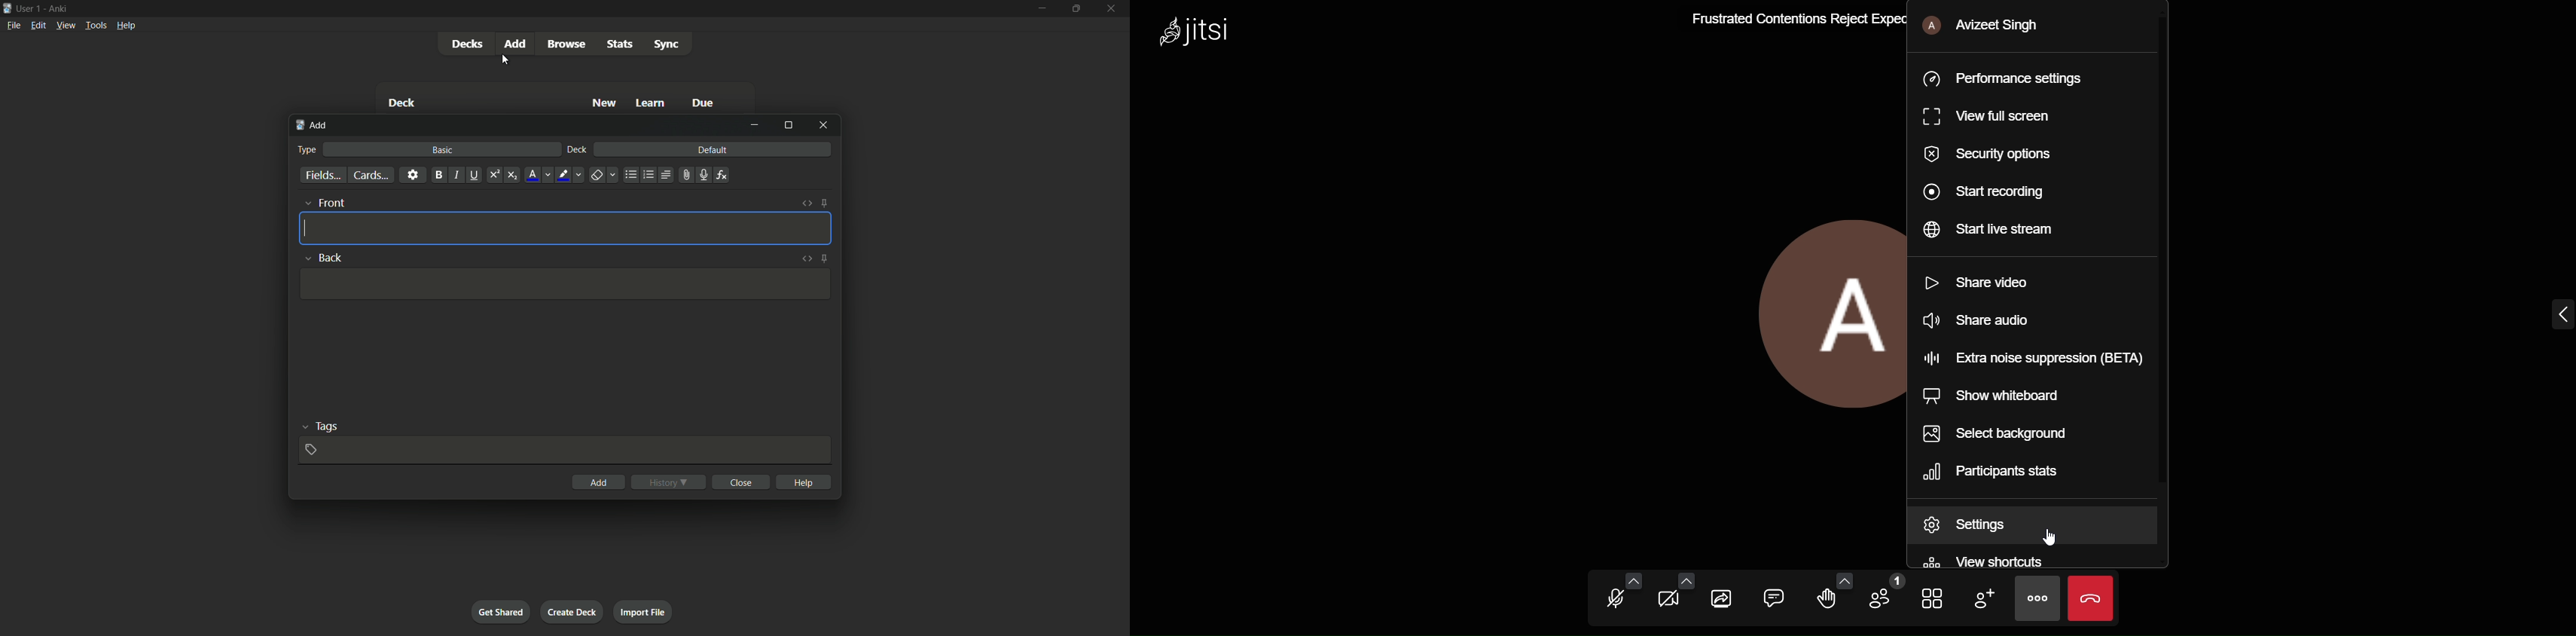 The image size is (2576, 644). What do you see at coordinates (517, 43) in the screenshot?
I see `add` at bounding box center [517, 43].